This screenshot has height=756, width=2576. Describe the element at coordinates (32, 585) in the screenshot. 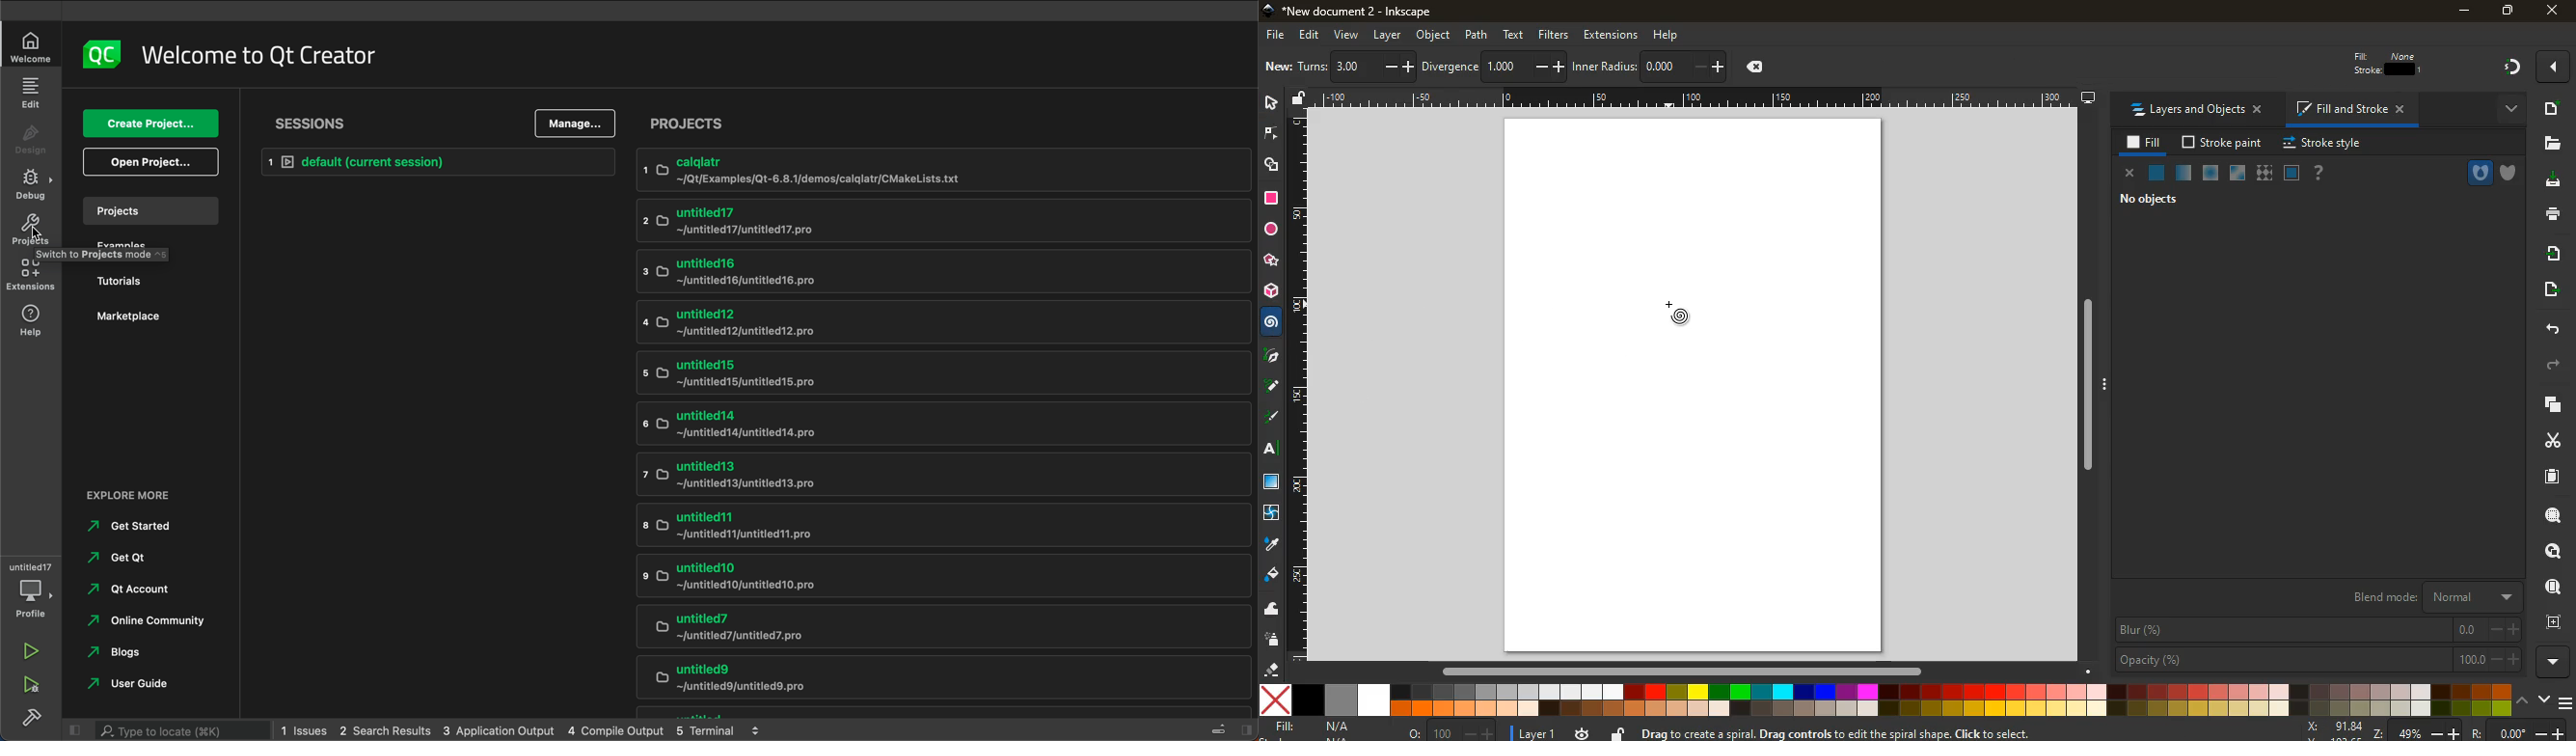

I see `debugger` at that location.